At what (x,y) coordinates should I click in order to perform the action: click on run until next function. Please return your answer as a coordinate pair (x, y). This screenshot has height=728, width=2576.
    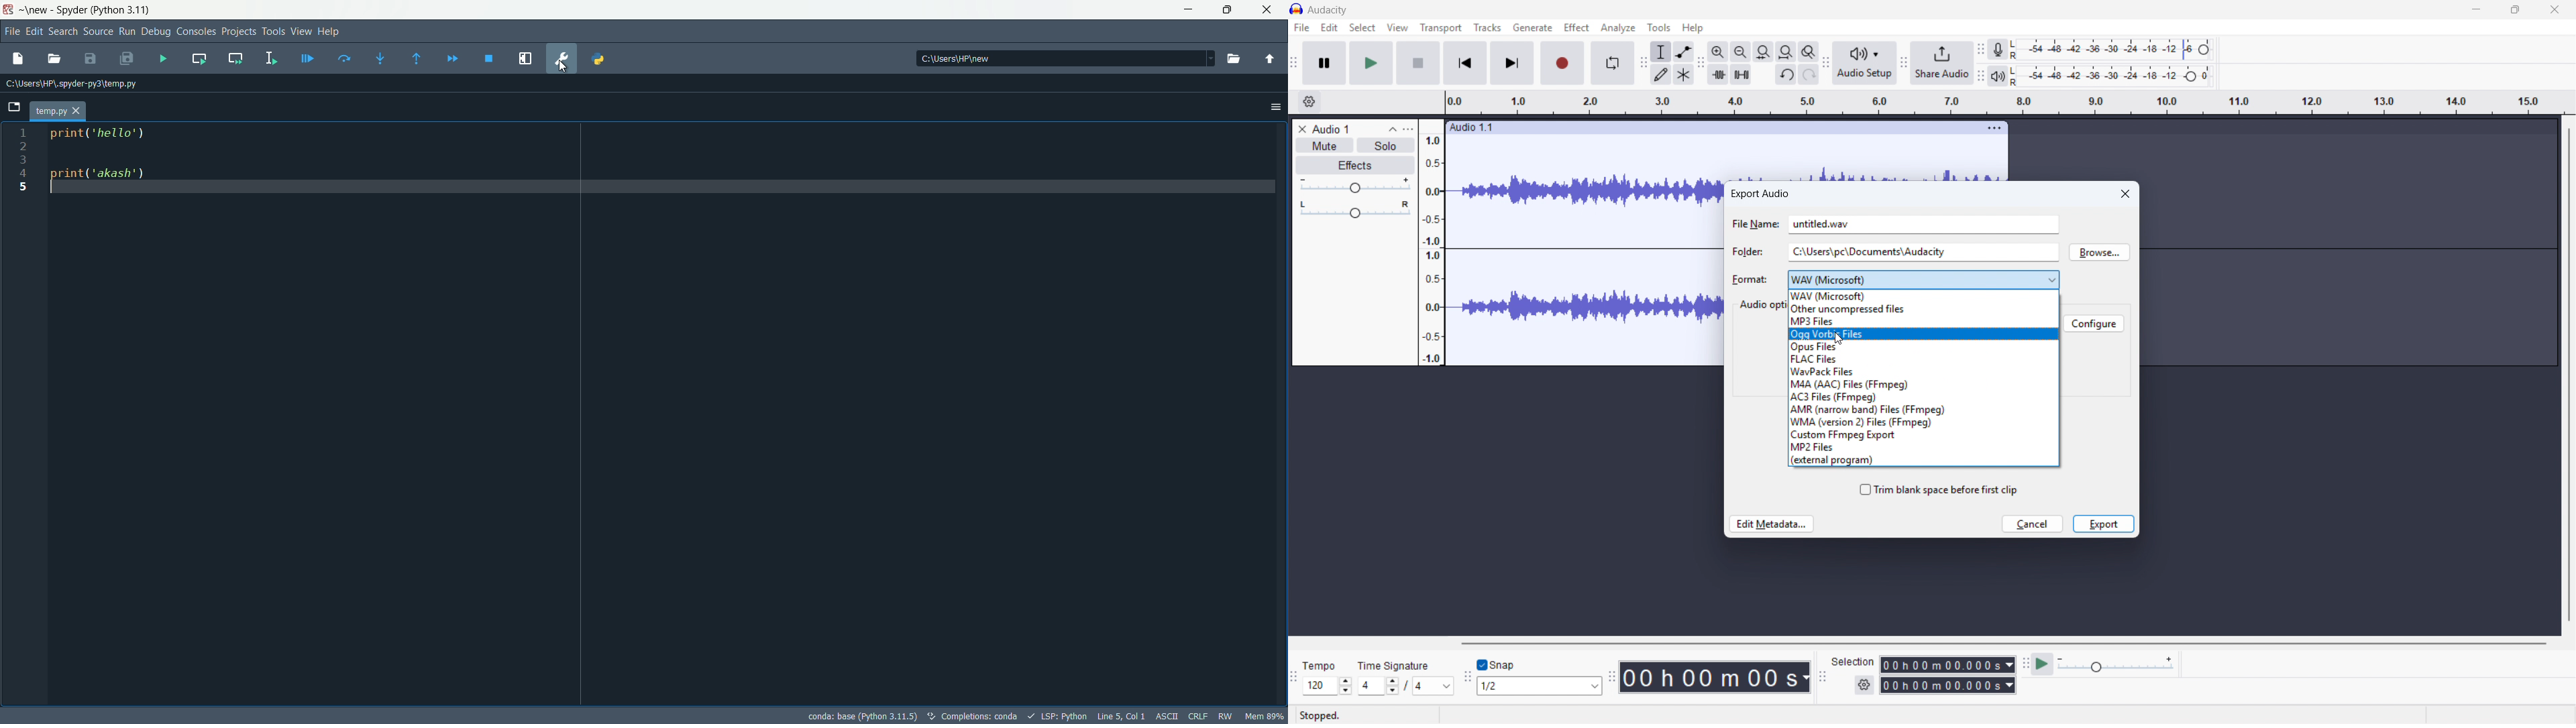
    Looking at the image, I should click on (417, 60).